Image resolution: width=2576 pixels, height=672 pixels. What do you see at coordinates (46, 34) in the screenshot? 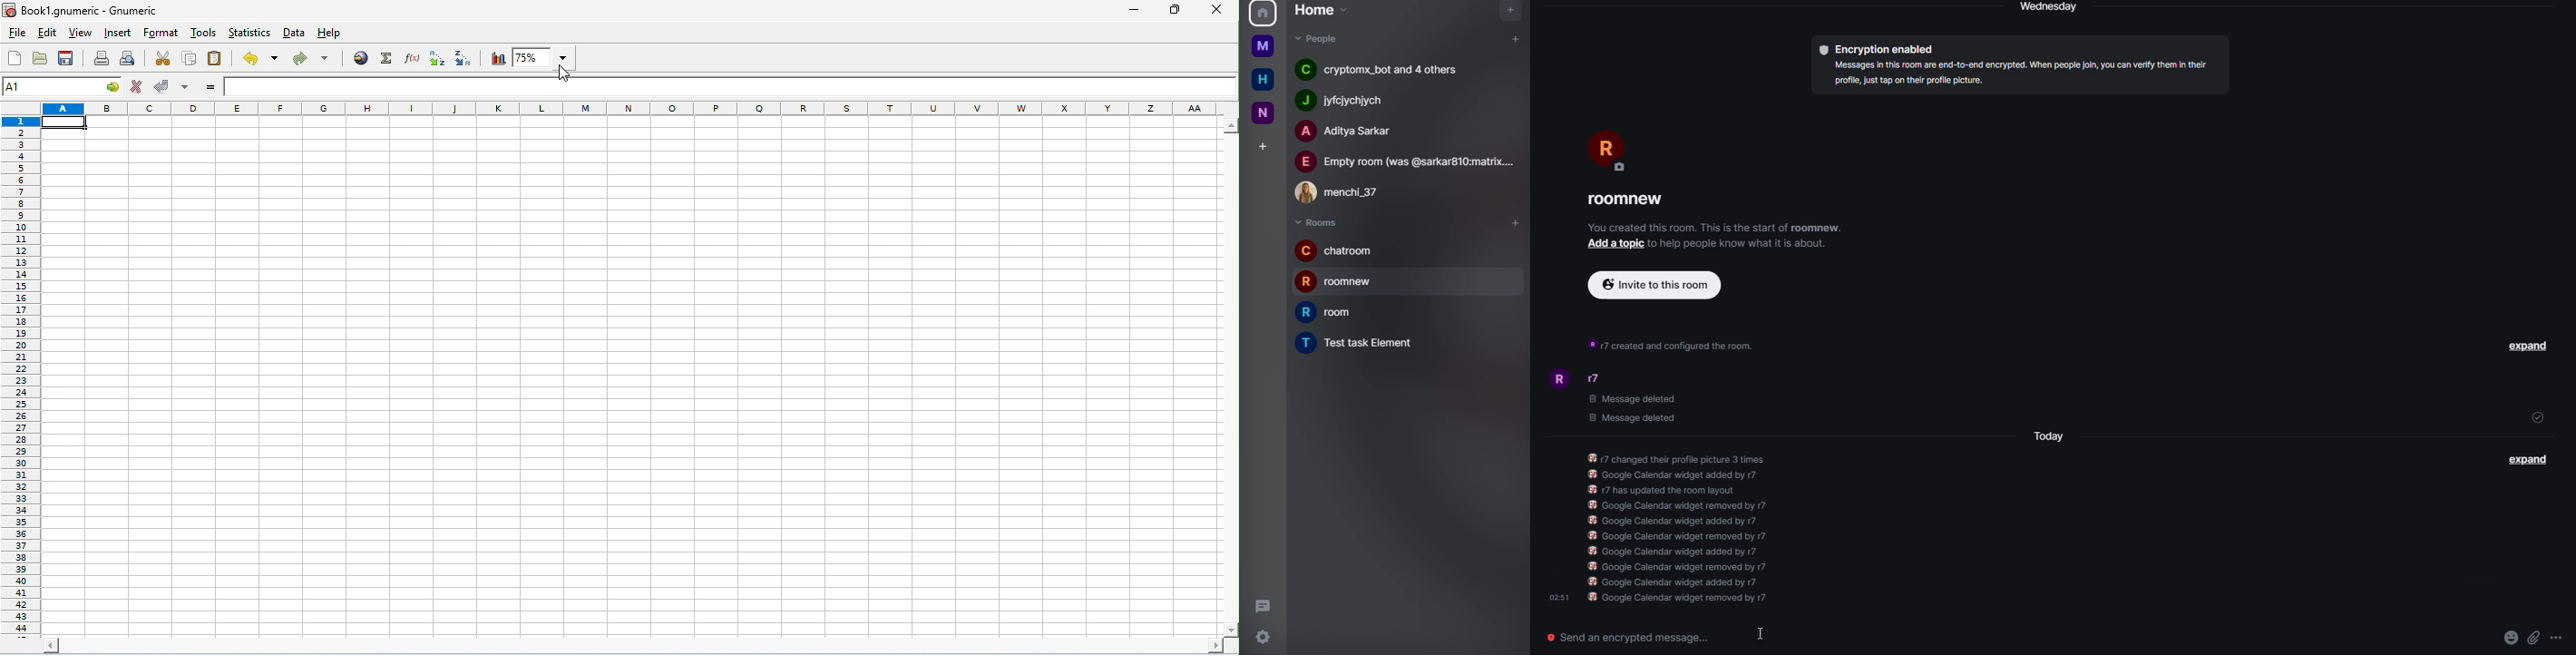
I see `edit` at bounding box center [46, 34].